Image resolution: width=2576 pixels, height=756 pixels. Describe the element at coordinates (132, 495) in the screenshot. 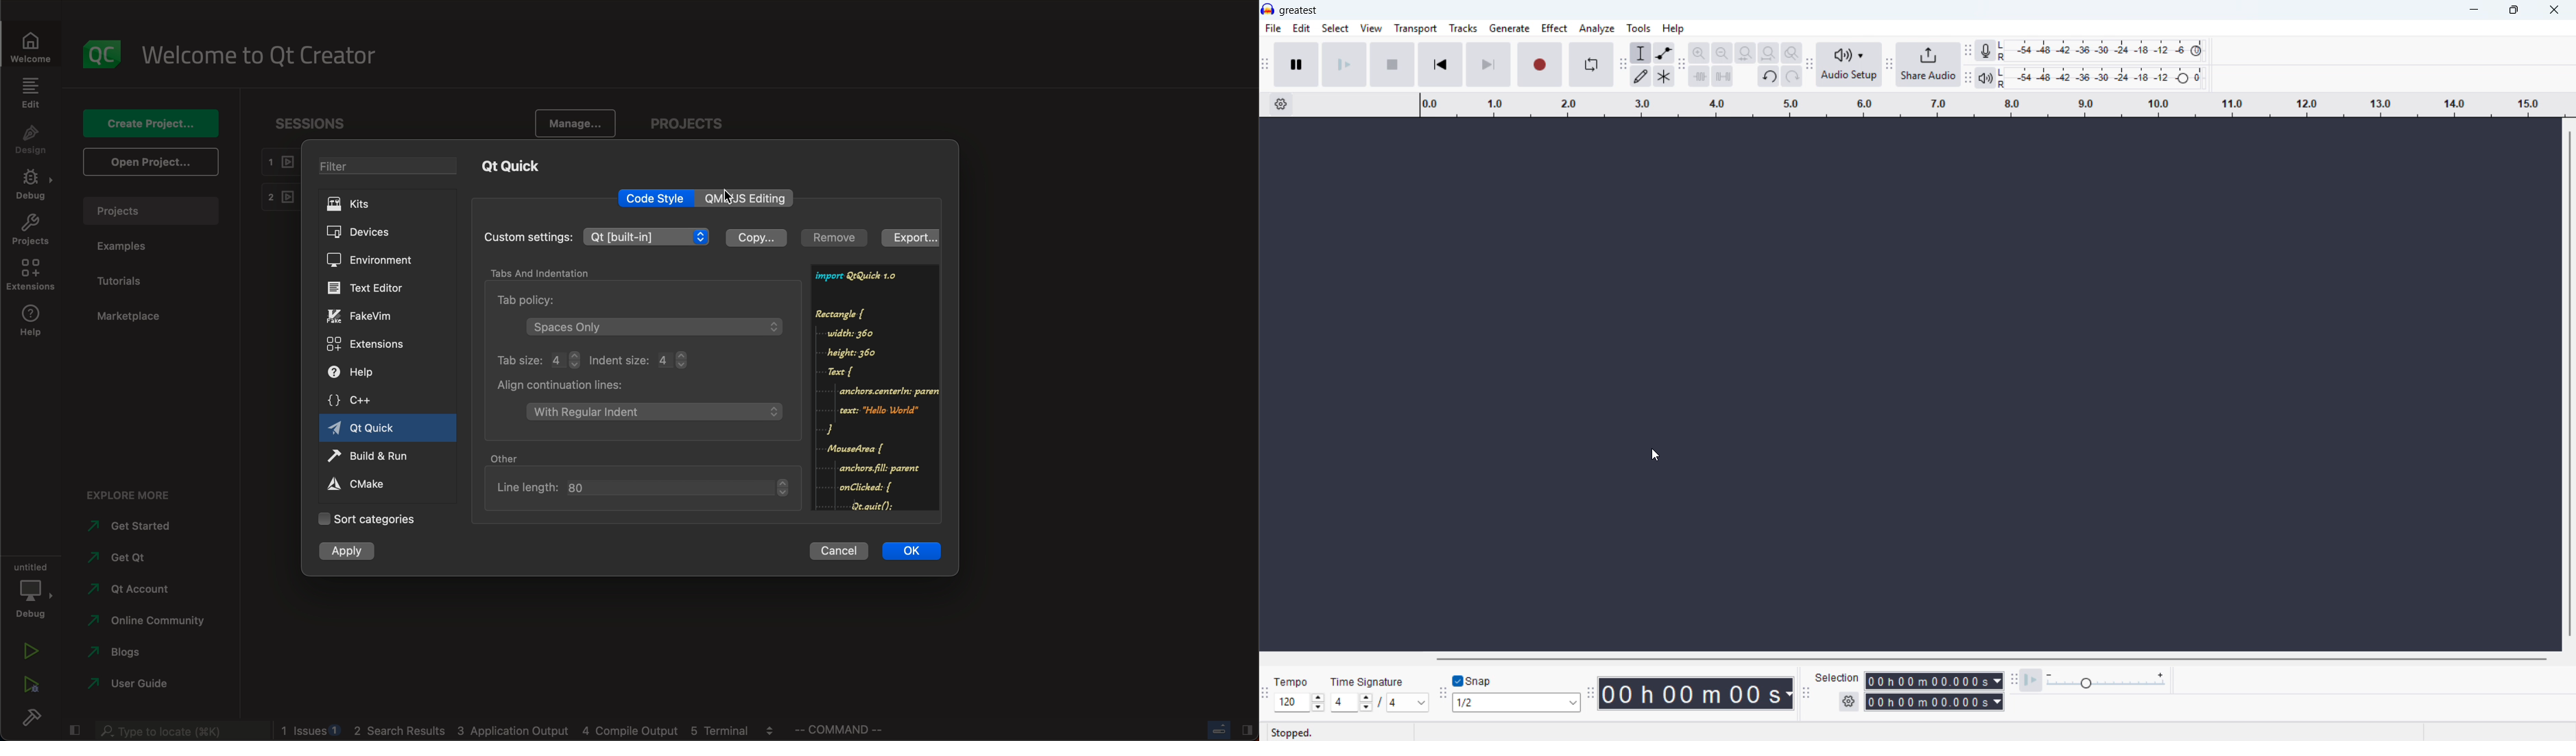

I see `explore` at that location.